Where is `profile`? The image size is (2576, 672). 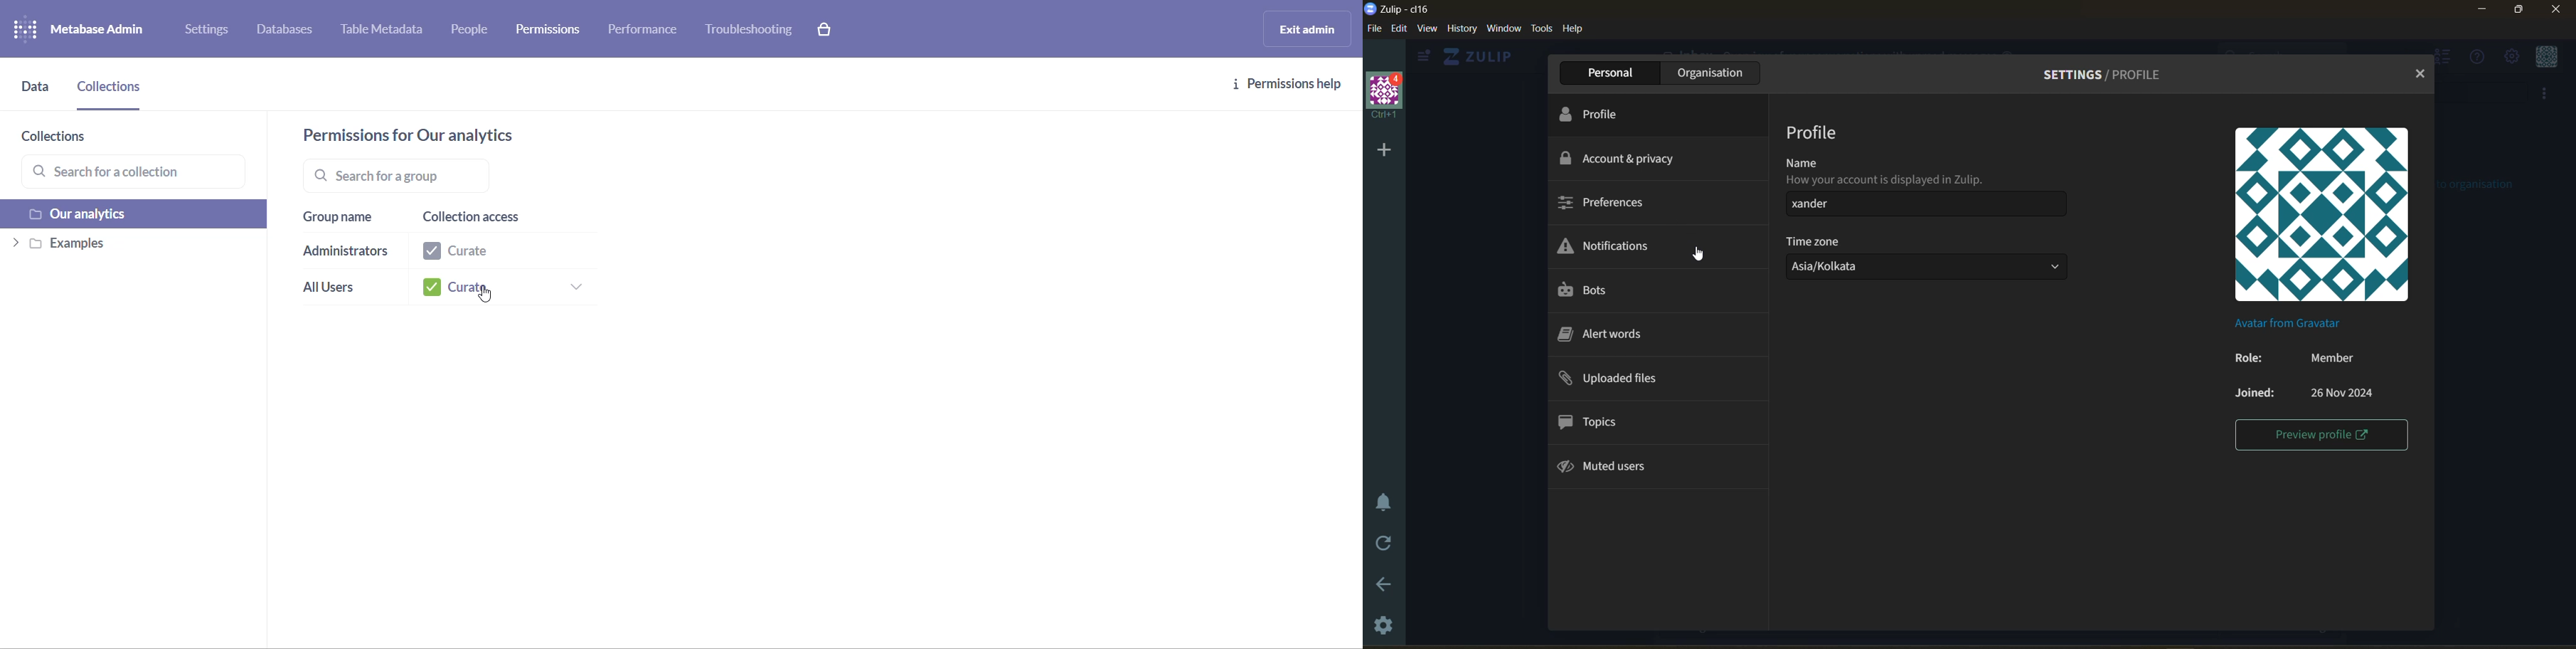 profile is located at coordinates (1602, 114).